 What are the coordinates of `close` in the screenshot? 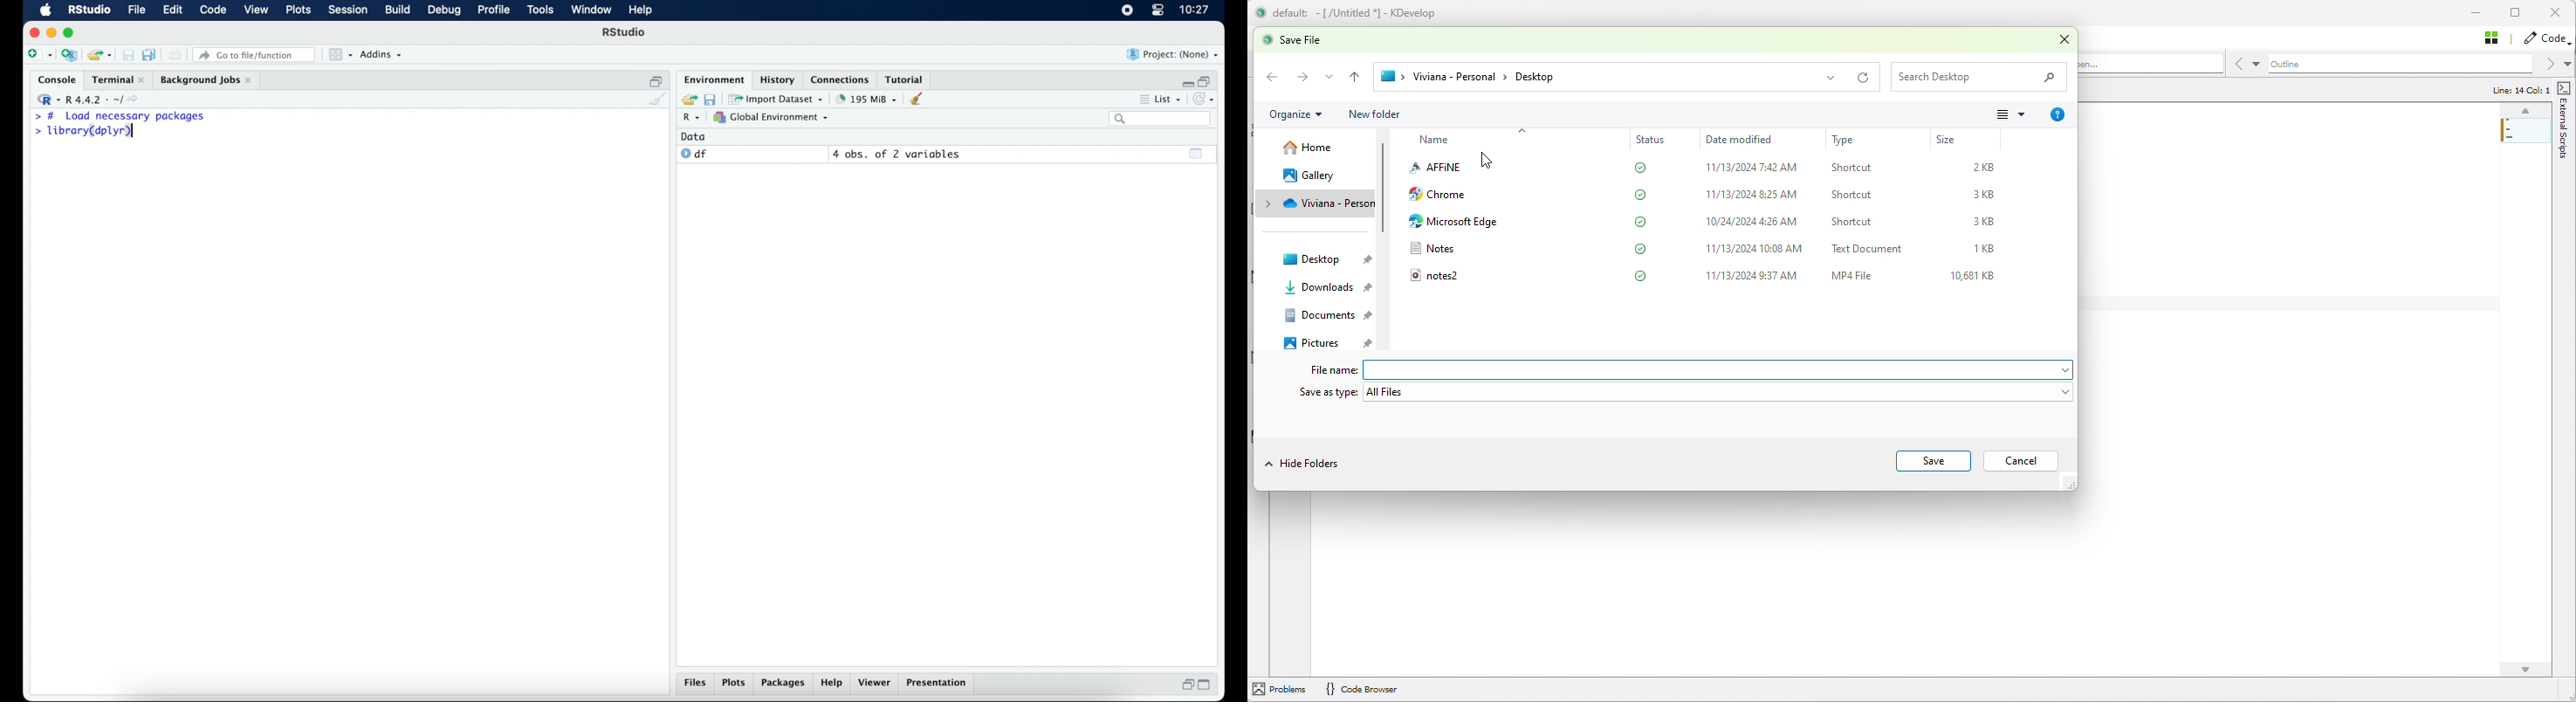 It's located at (34, 32).